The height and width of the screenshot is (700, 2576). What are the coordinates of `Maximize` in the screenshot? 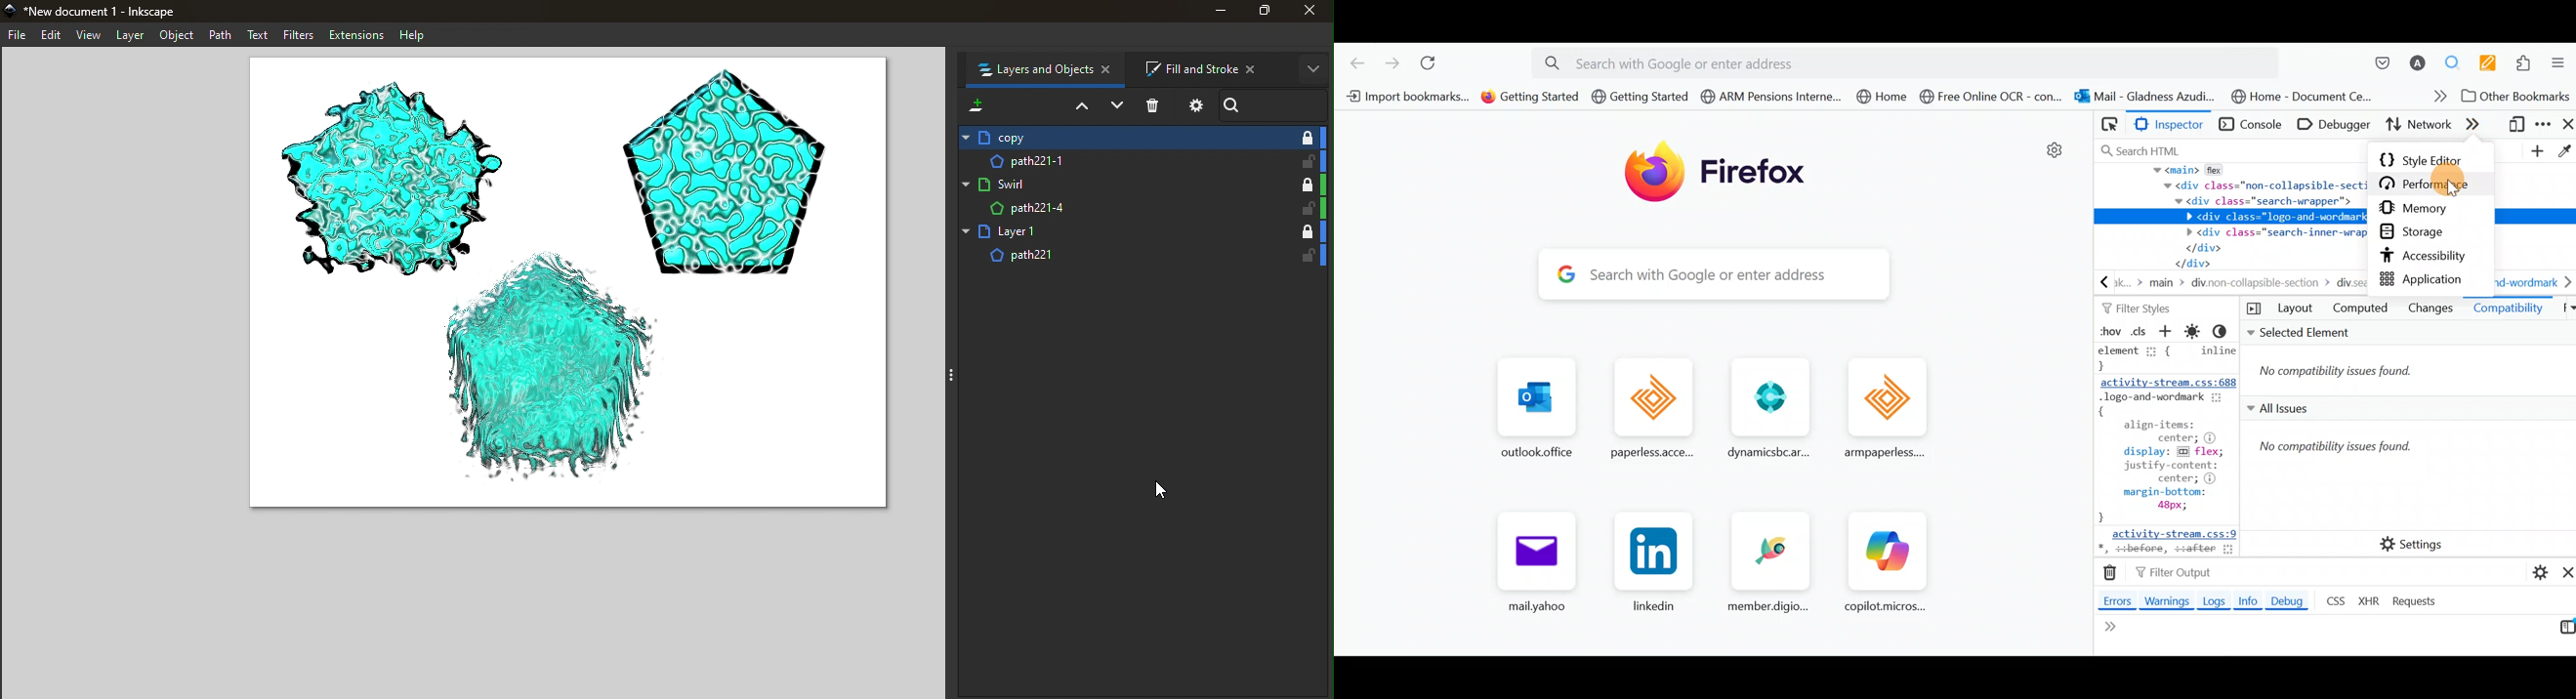 It's located at (1262, 14).